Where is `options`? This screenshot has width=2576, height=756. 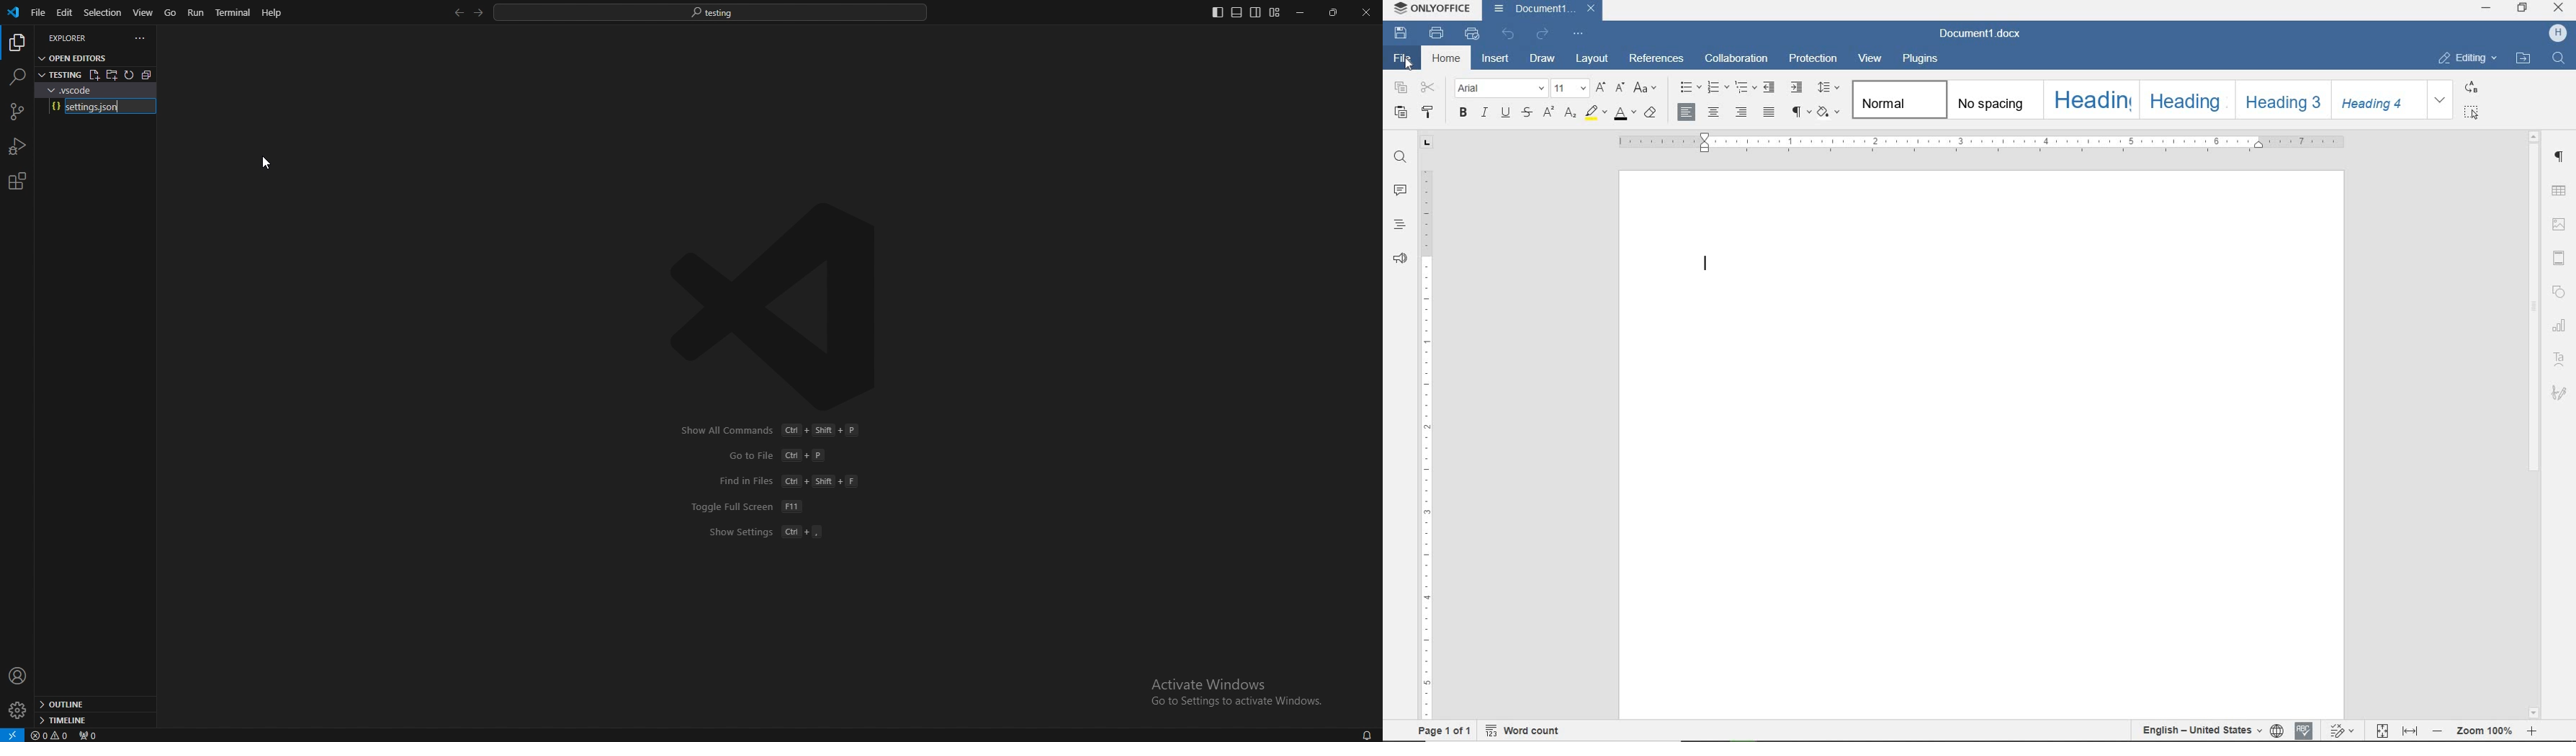
options is located at coordinates (140, 38).